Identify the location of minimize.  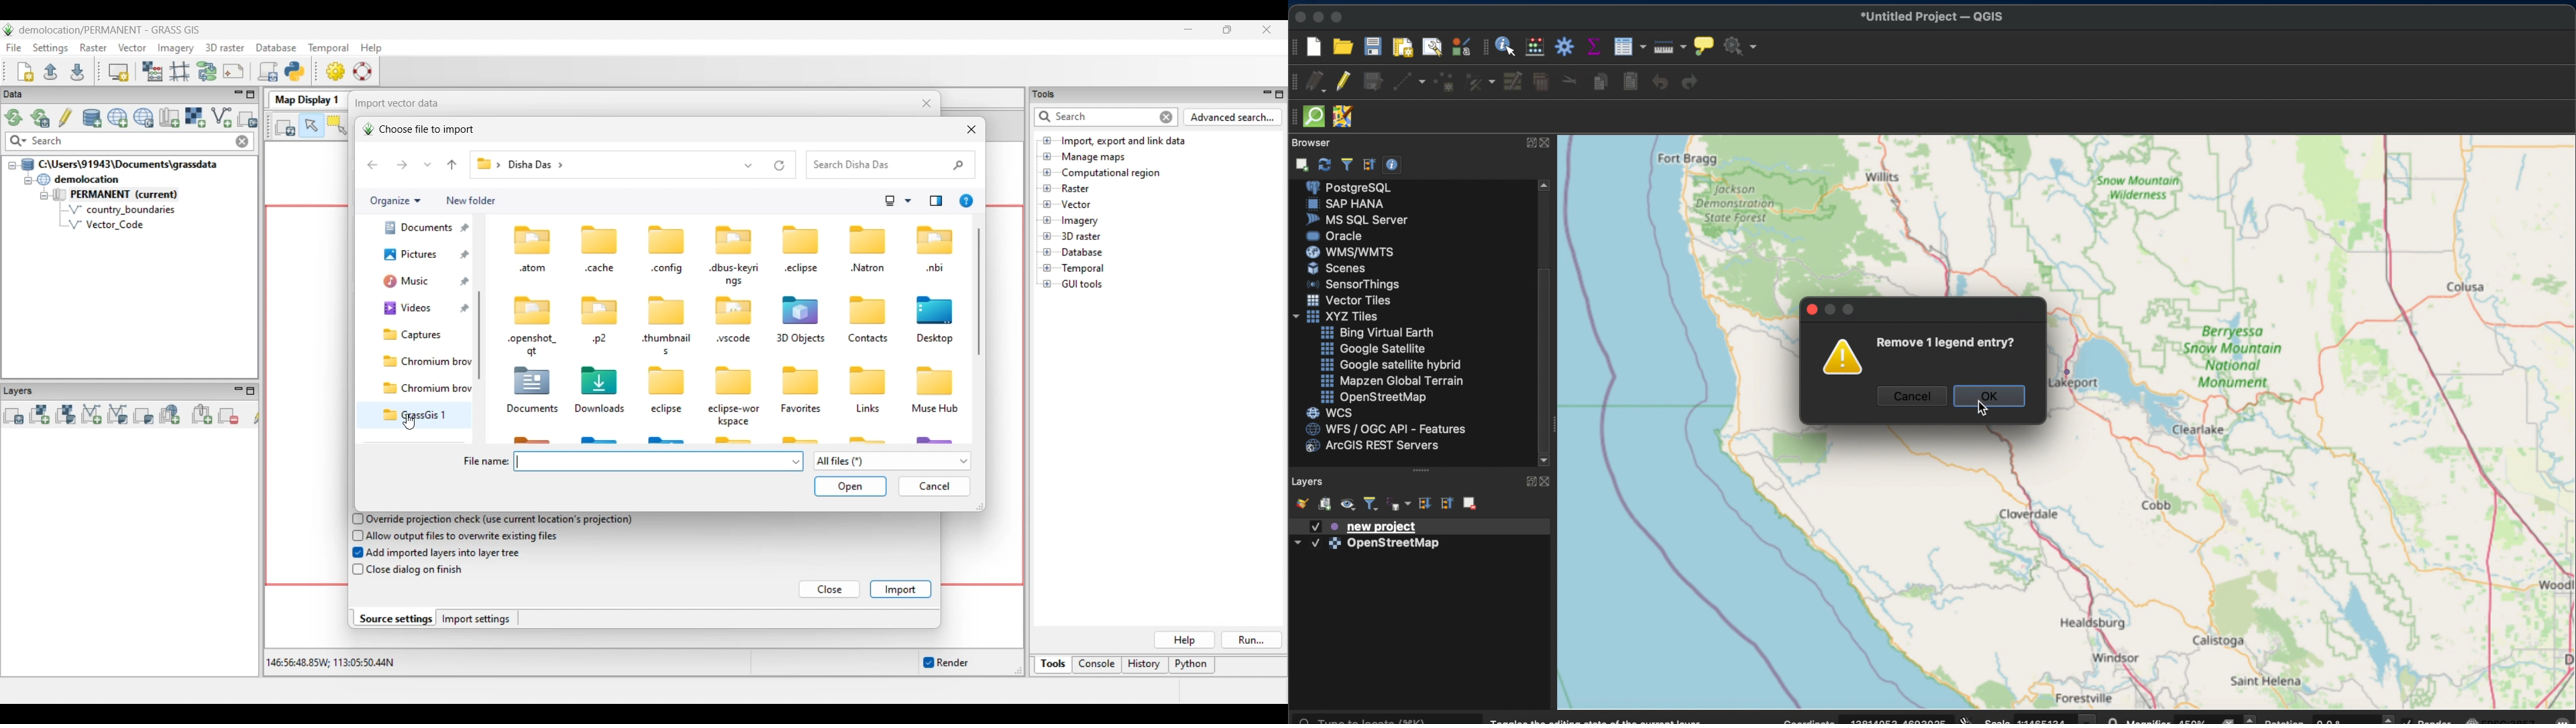
(1320, 17).